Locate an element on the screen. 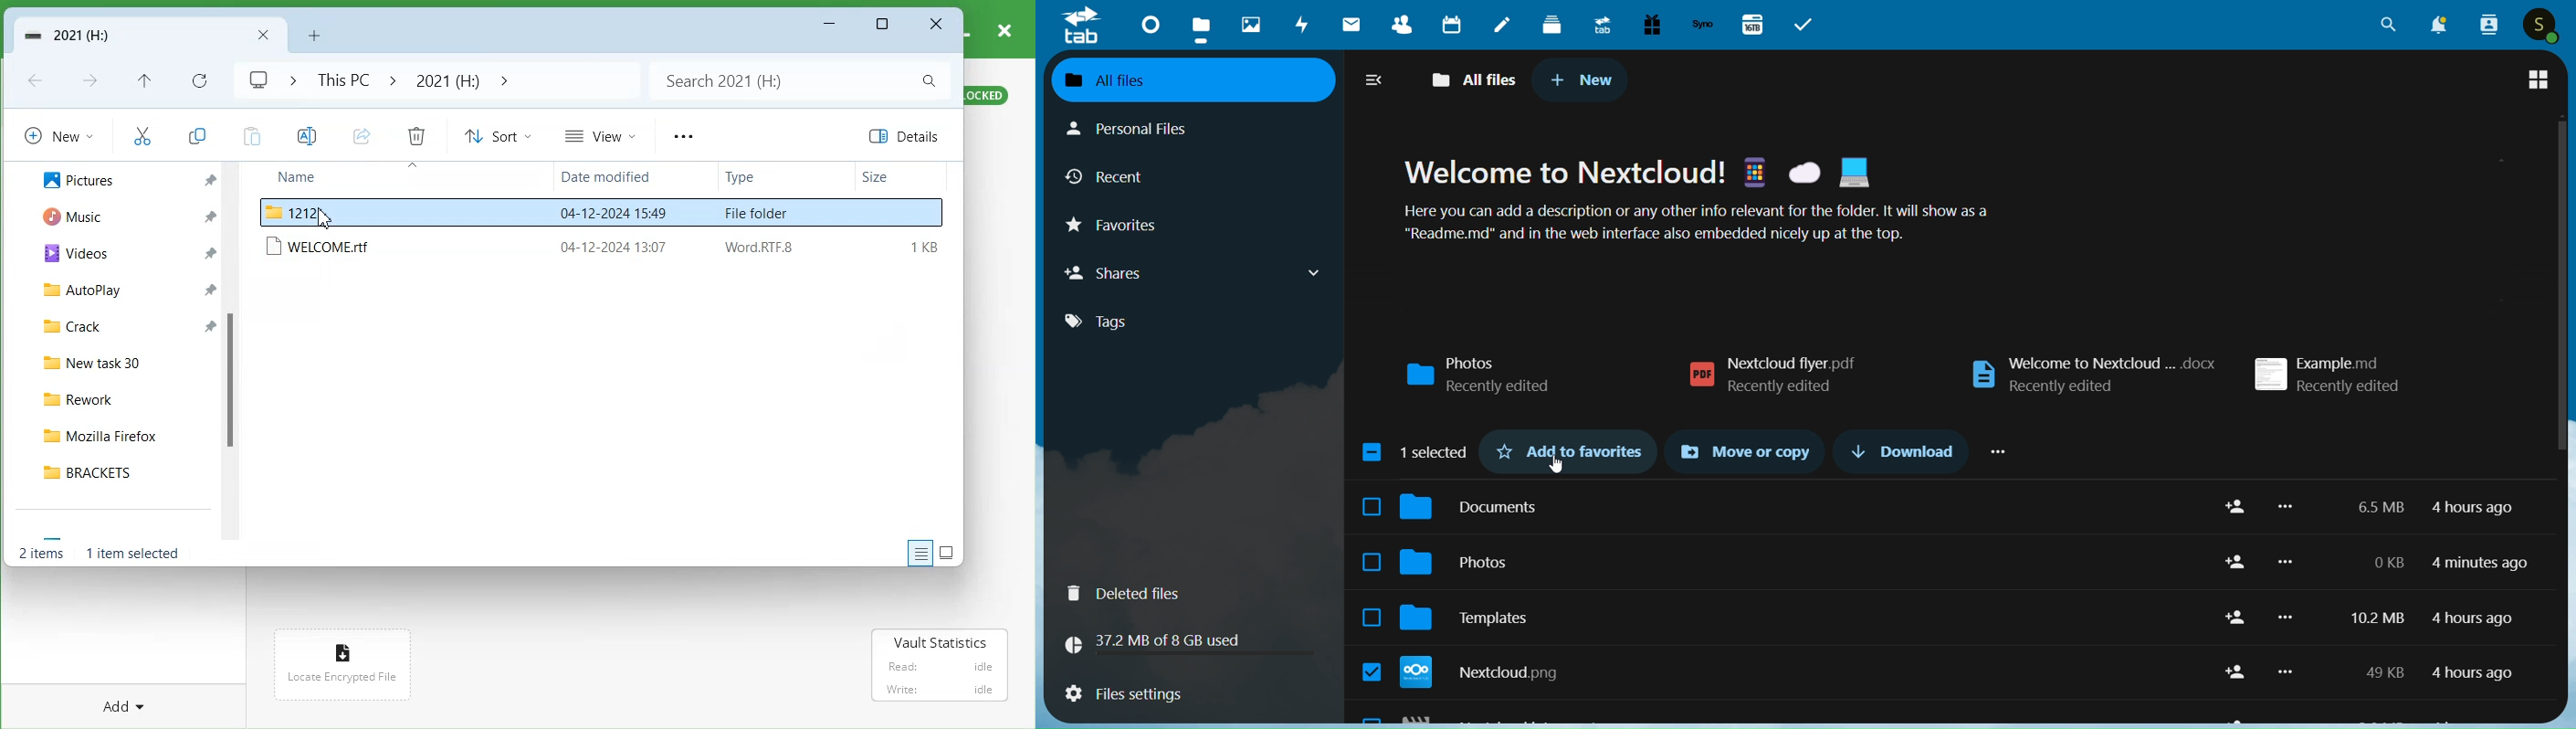 This screenshot has height=756, width=2576. Add is located at coordinates (2237, 561).